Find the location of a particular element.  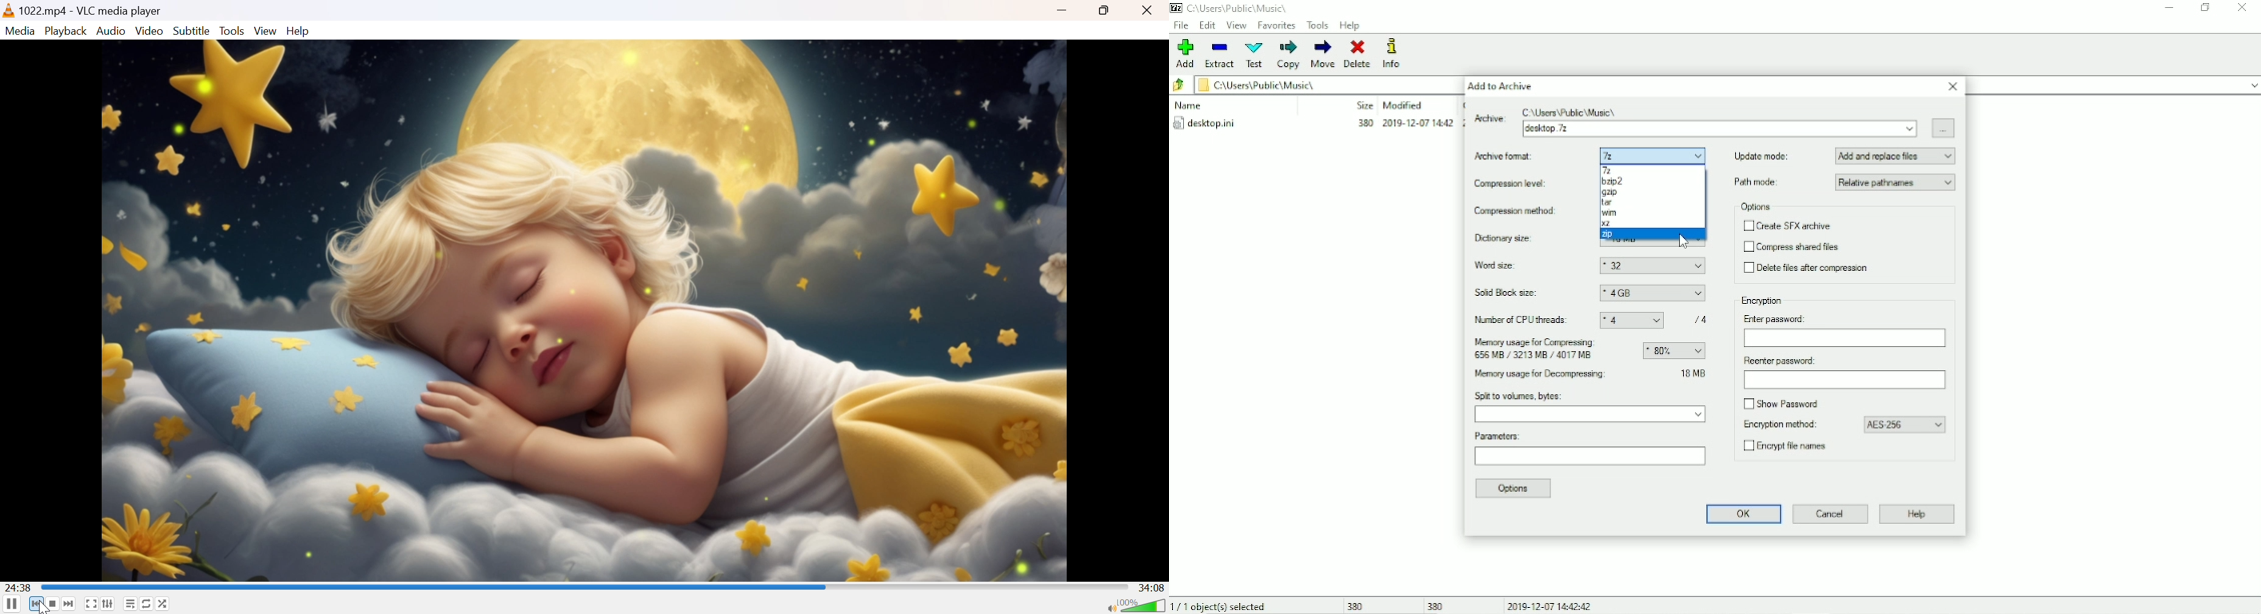

Options is located at coordinates (1755, 207).